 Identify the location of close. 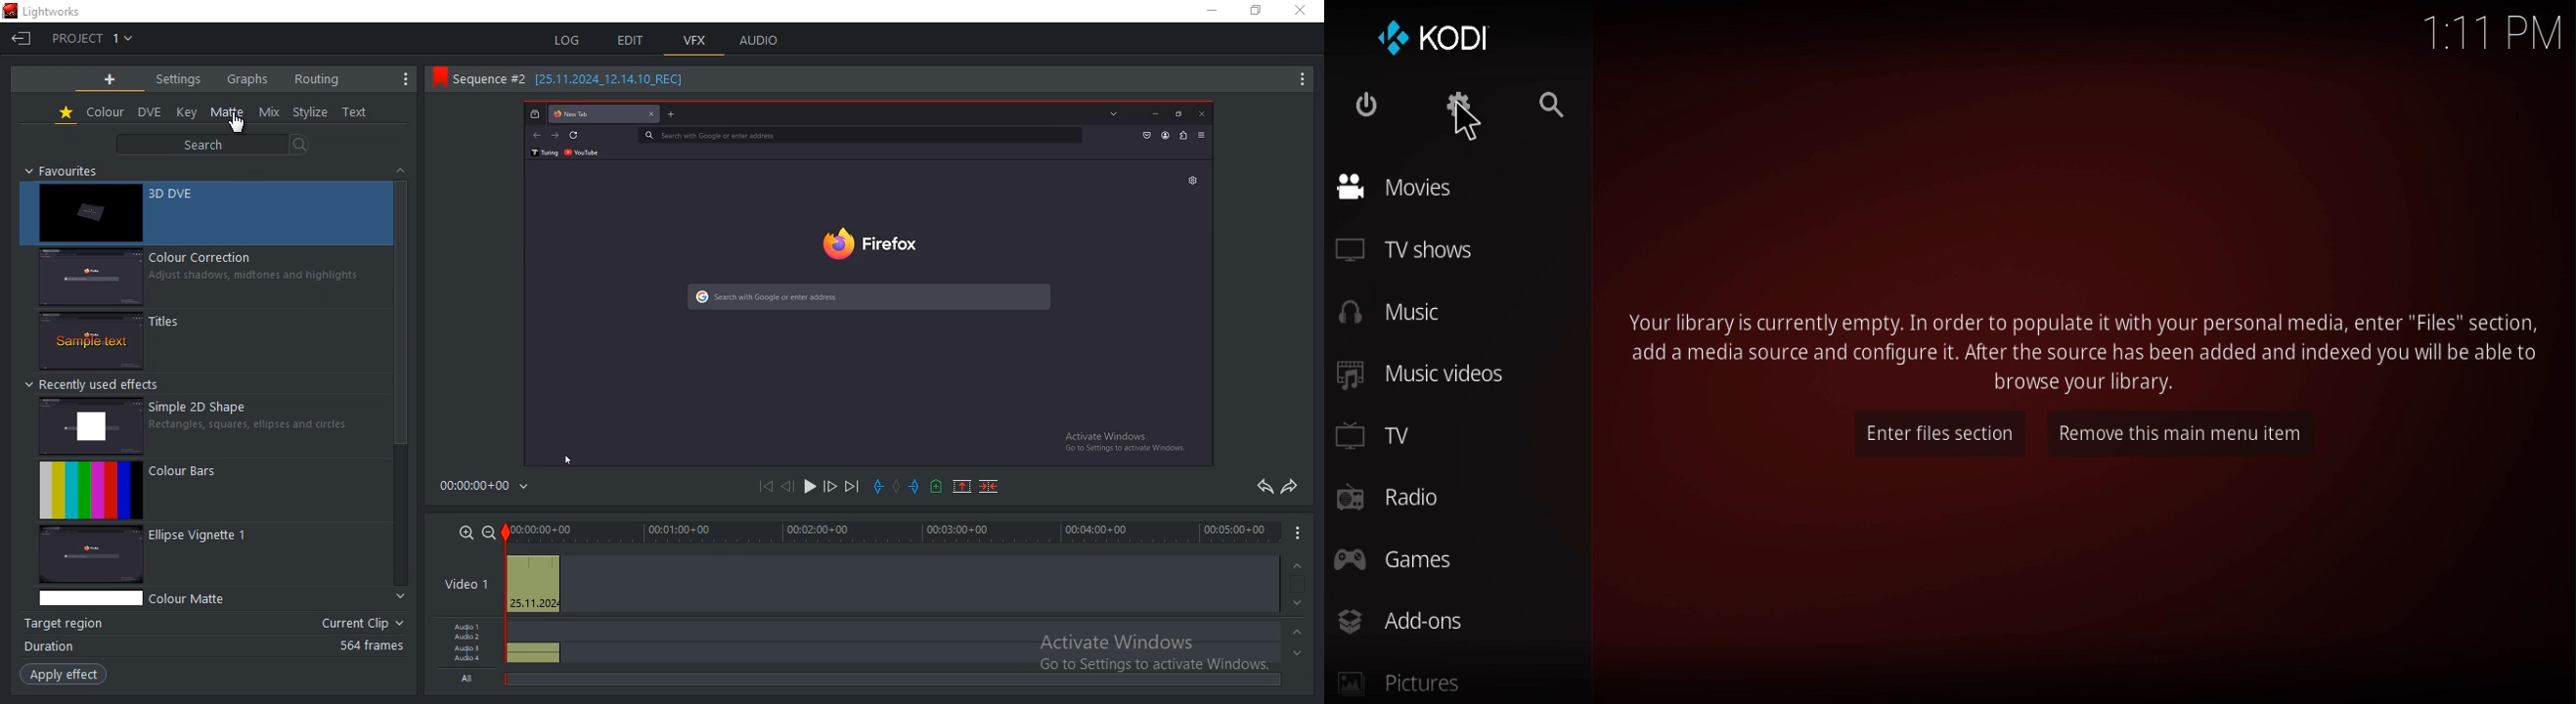
(1305, 12).